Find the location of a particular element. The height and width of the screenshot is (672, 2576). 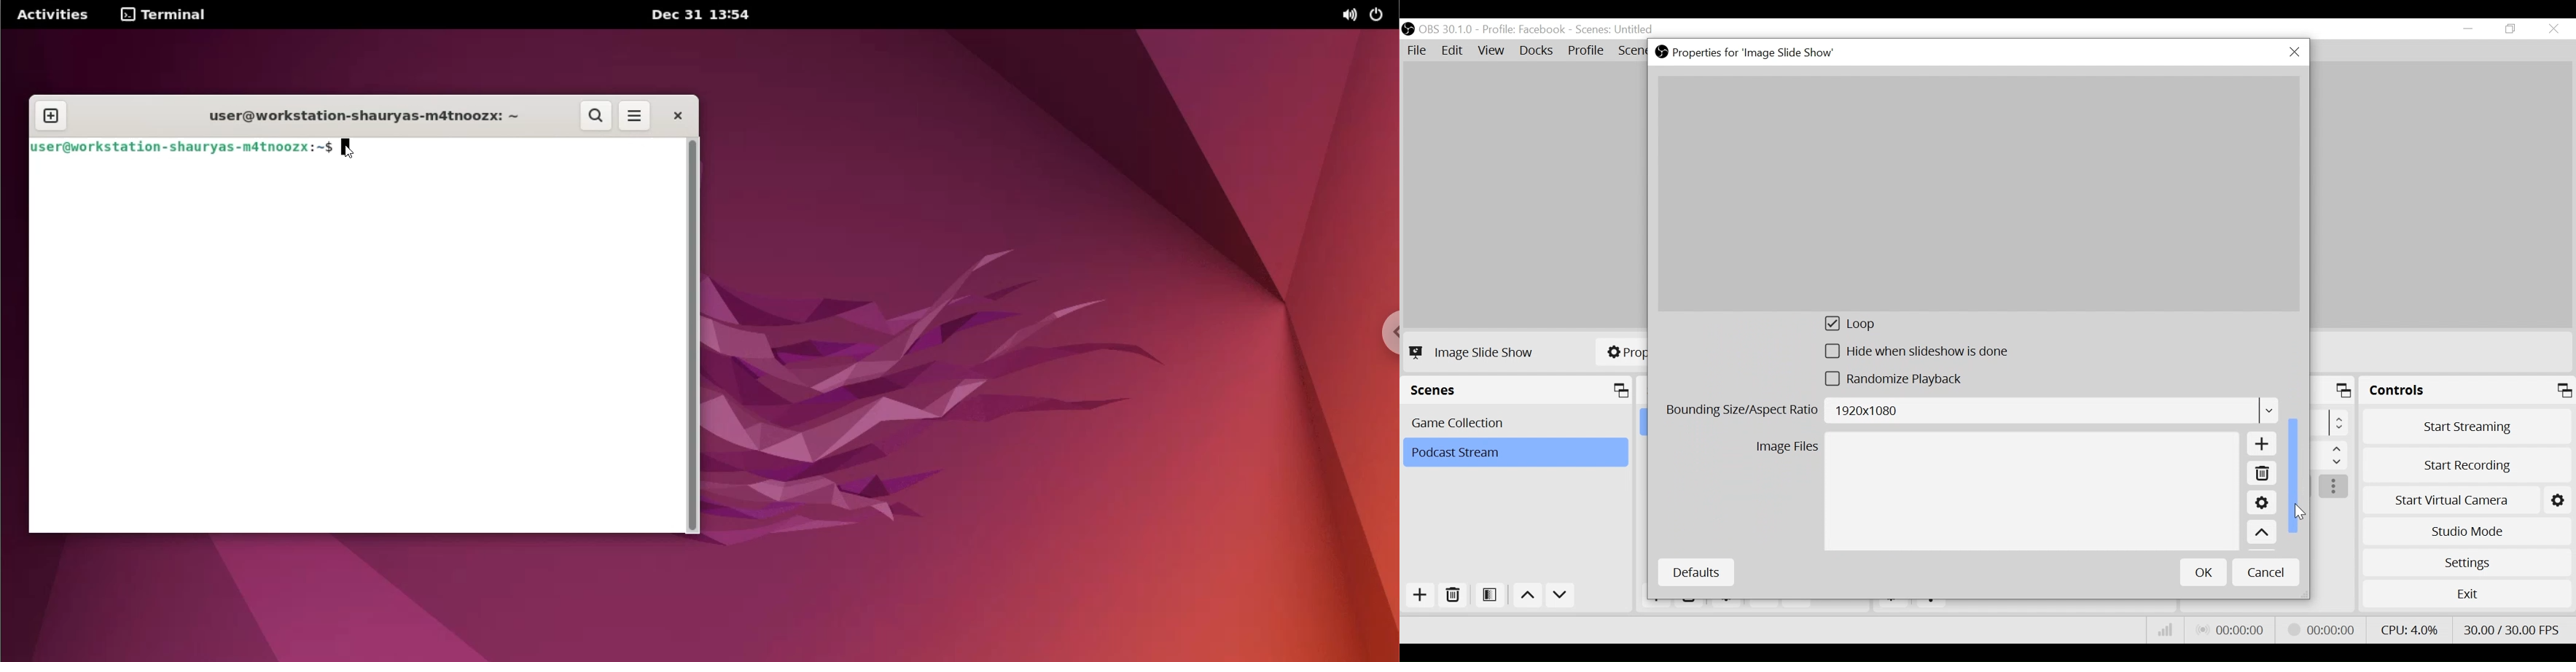

Add is located at coordinates (2262, 444).